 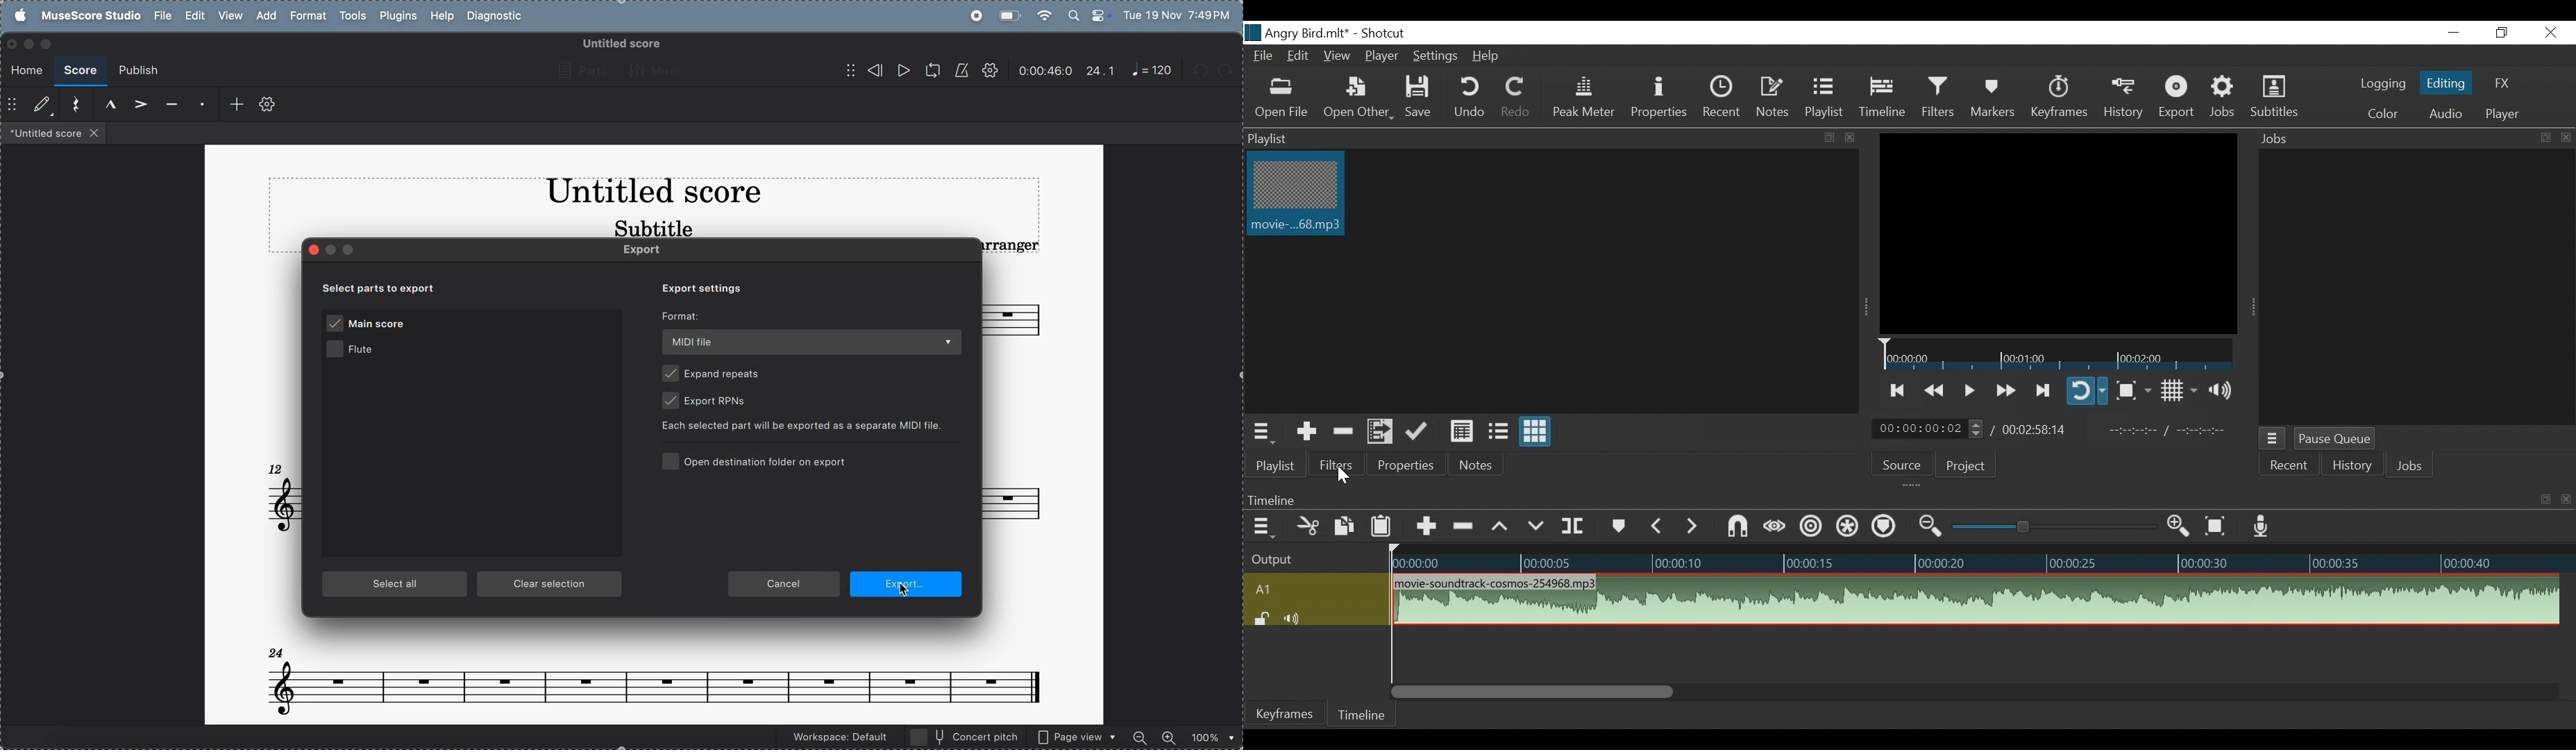 I want to click on zoom percentage, so click(x=1210, y=736).